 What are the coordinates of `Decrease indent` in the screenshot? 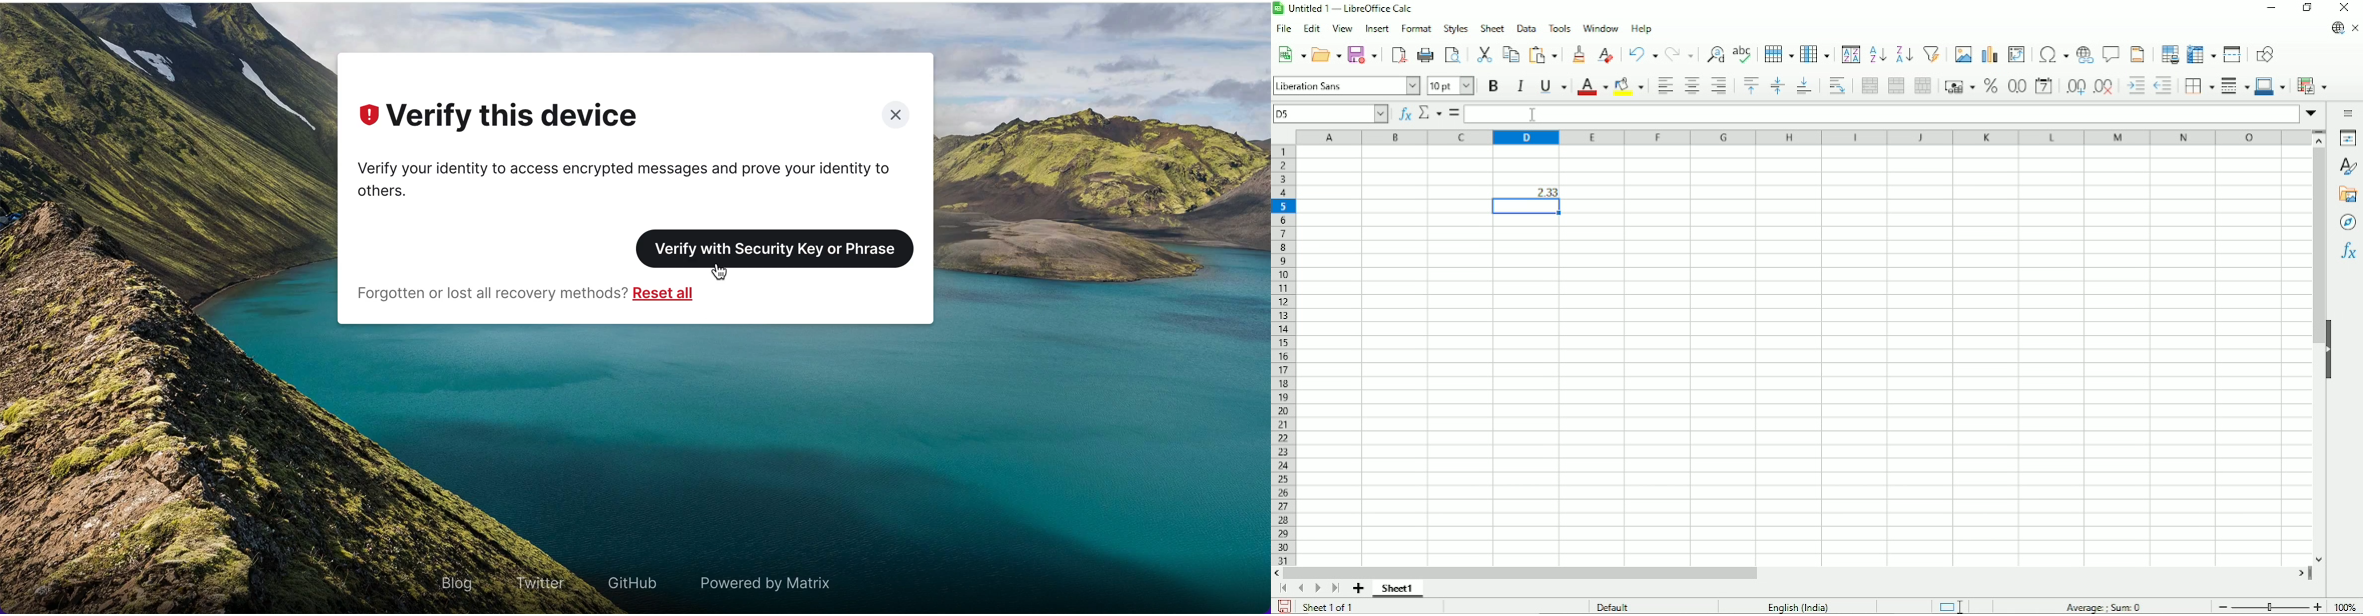 It's located at (2136, 86).